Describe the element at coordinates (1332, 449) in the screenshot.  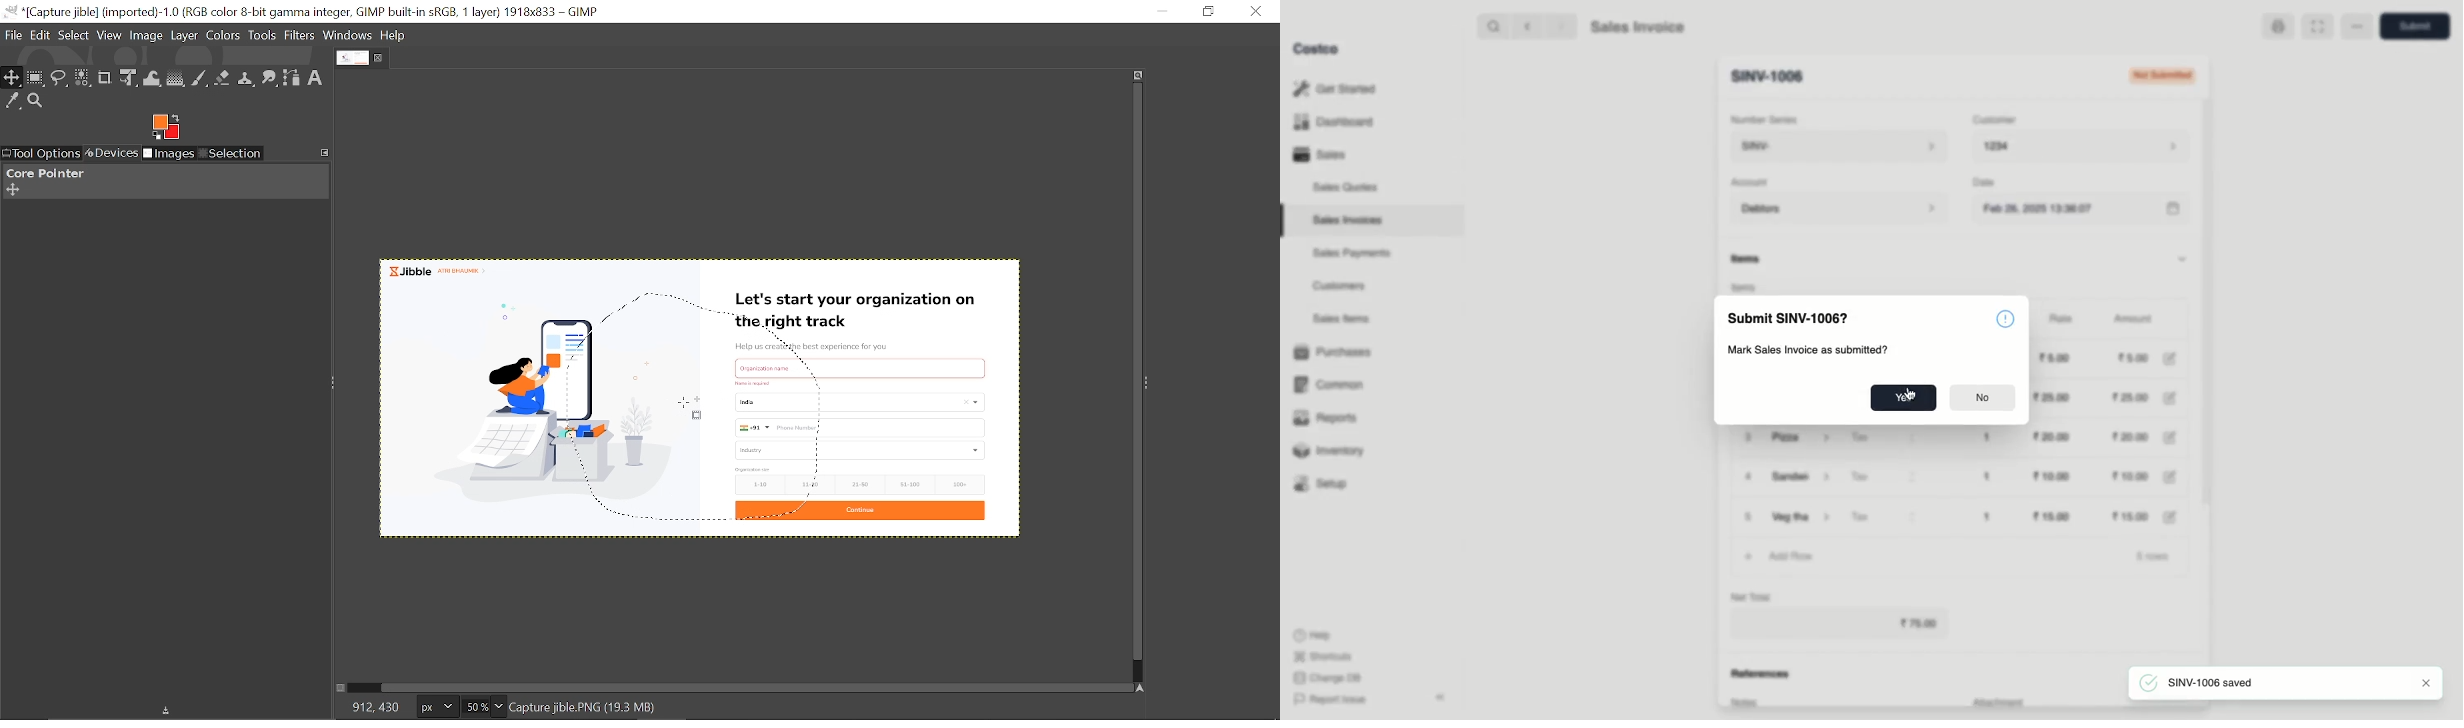
I see `Inventory` at that location.